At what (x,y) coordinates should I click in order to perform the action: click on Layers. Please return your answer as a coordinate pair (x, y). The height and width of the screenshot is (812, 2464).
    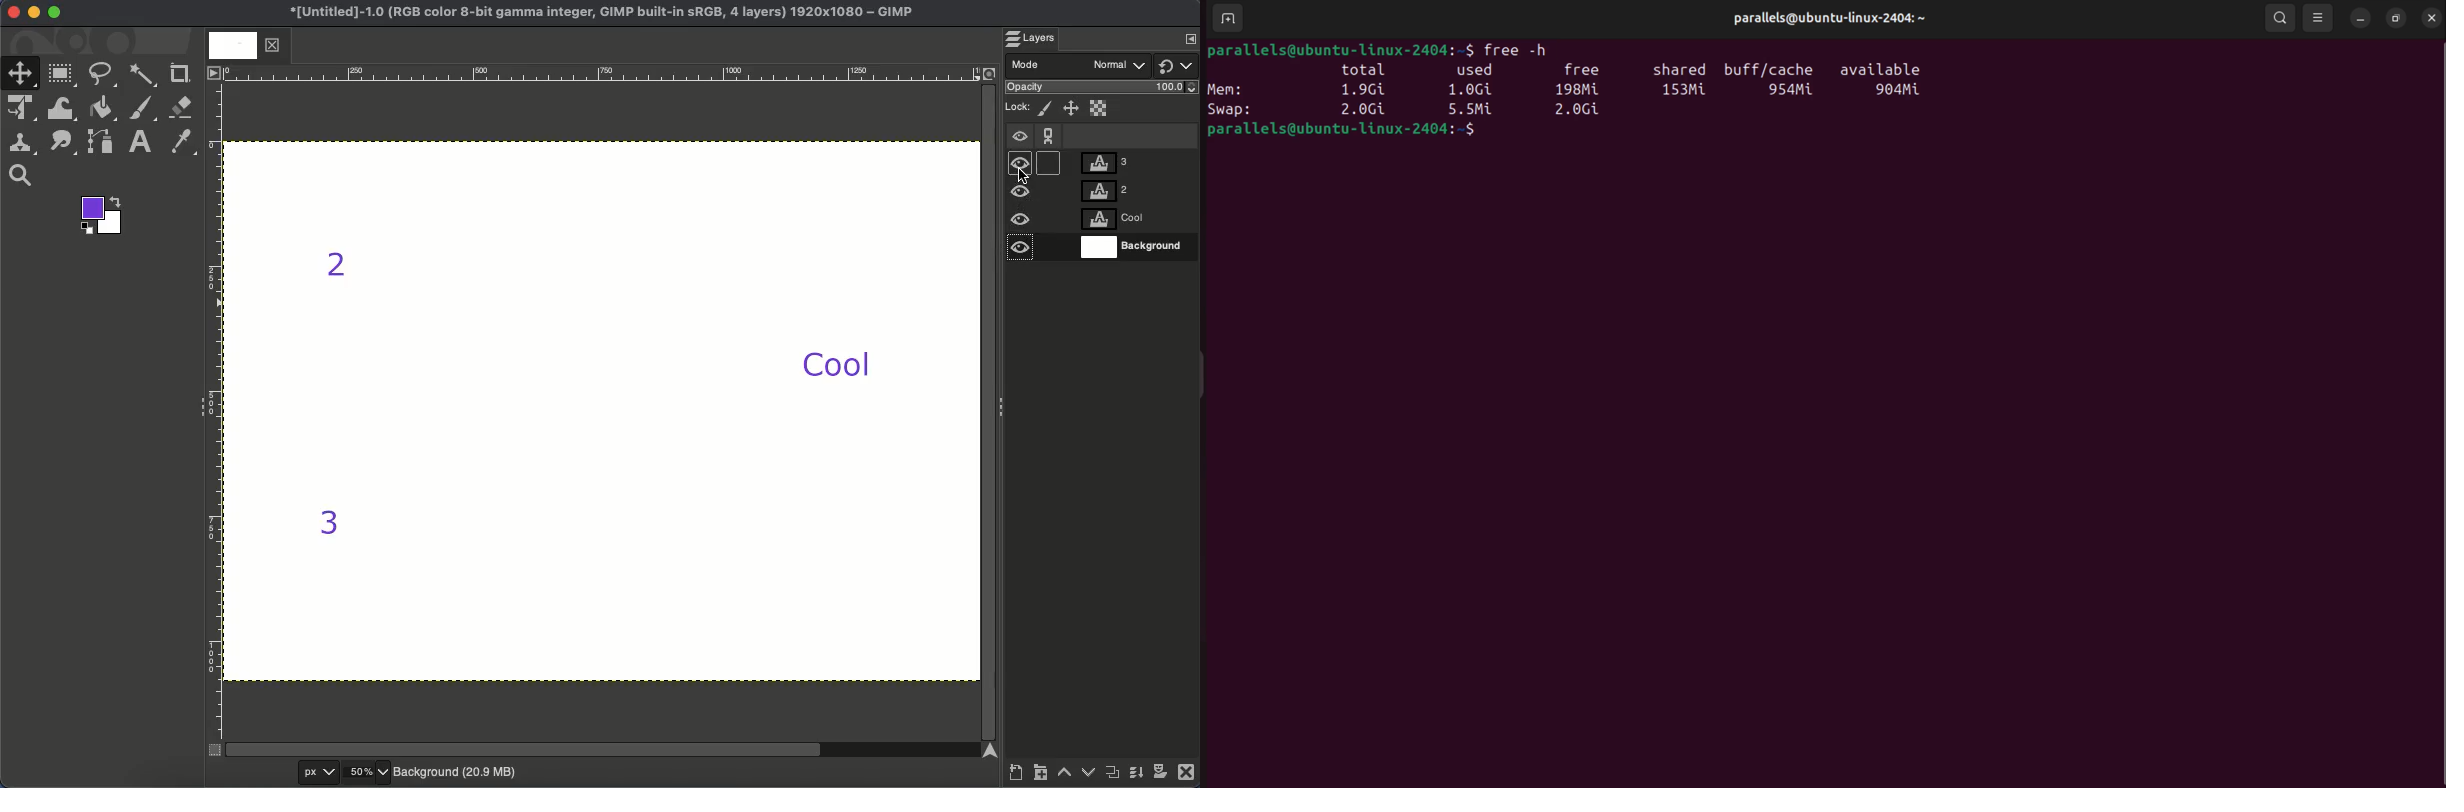
    Looking at the image, I should click on (1133, 205).